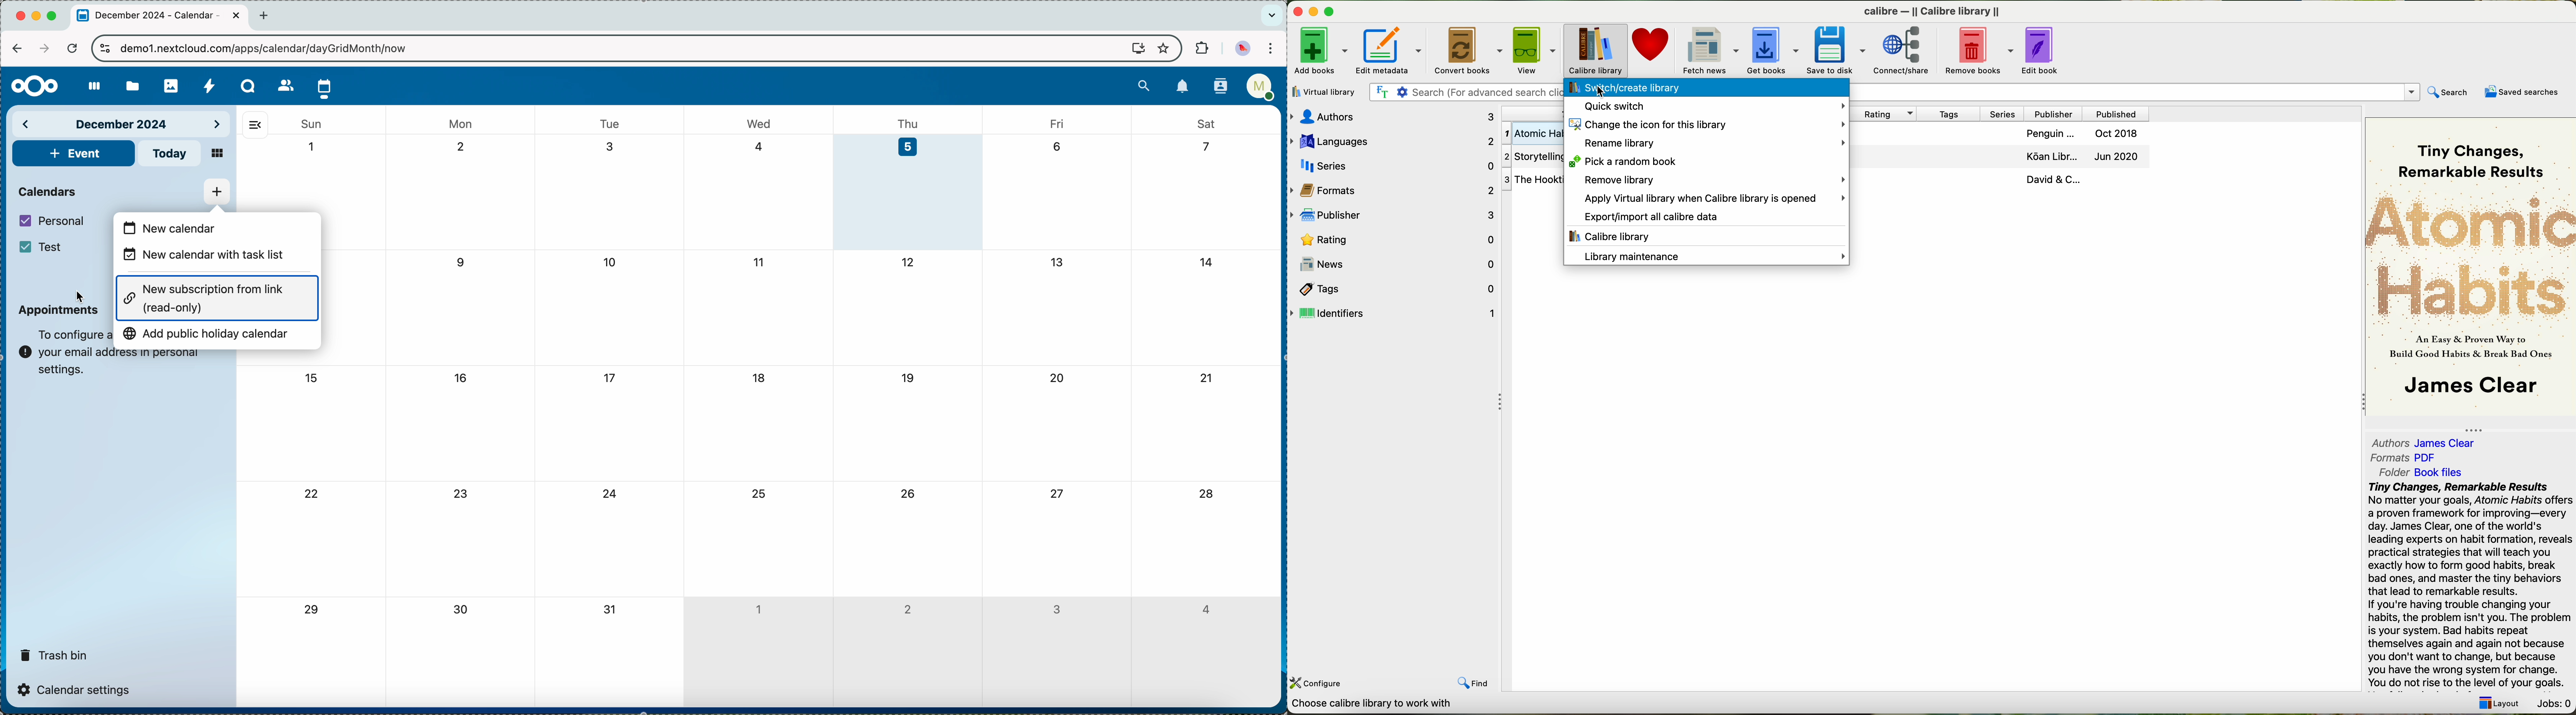  I want to click on 7, so click(1202, 148).